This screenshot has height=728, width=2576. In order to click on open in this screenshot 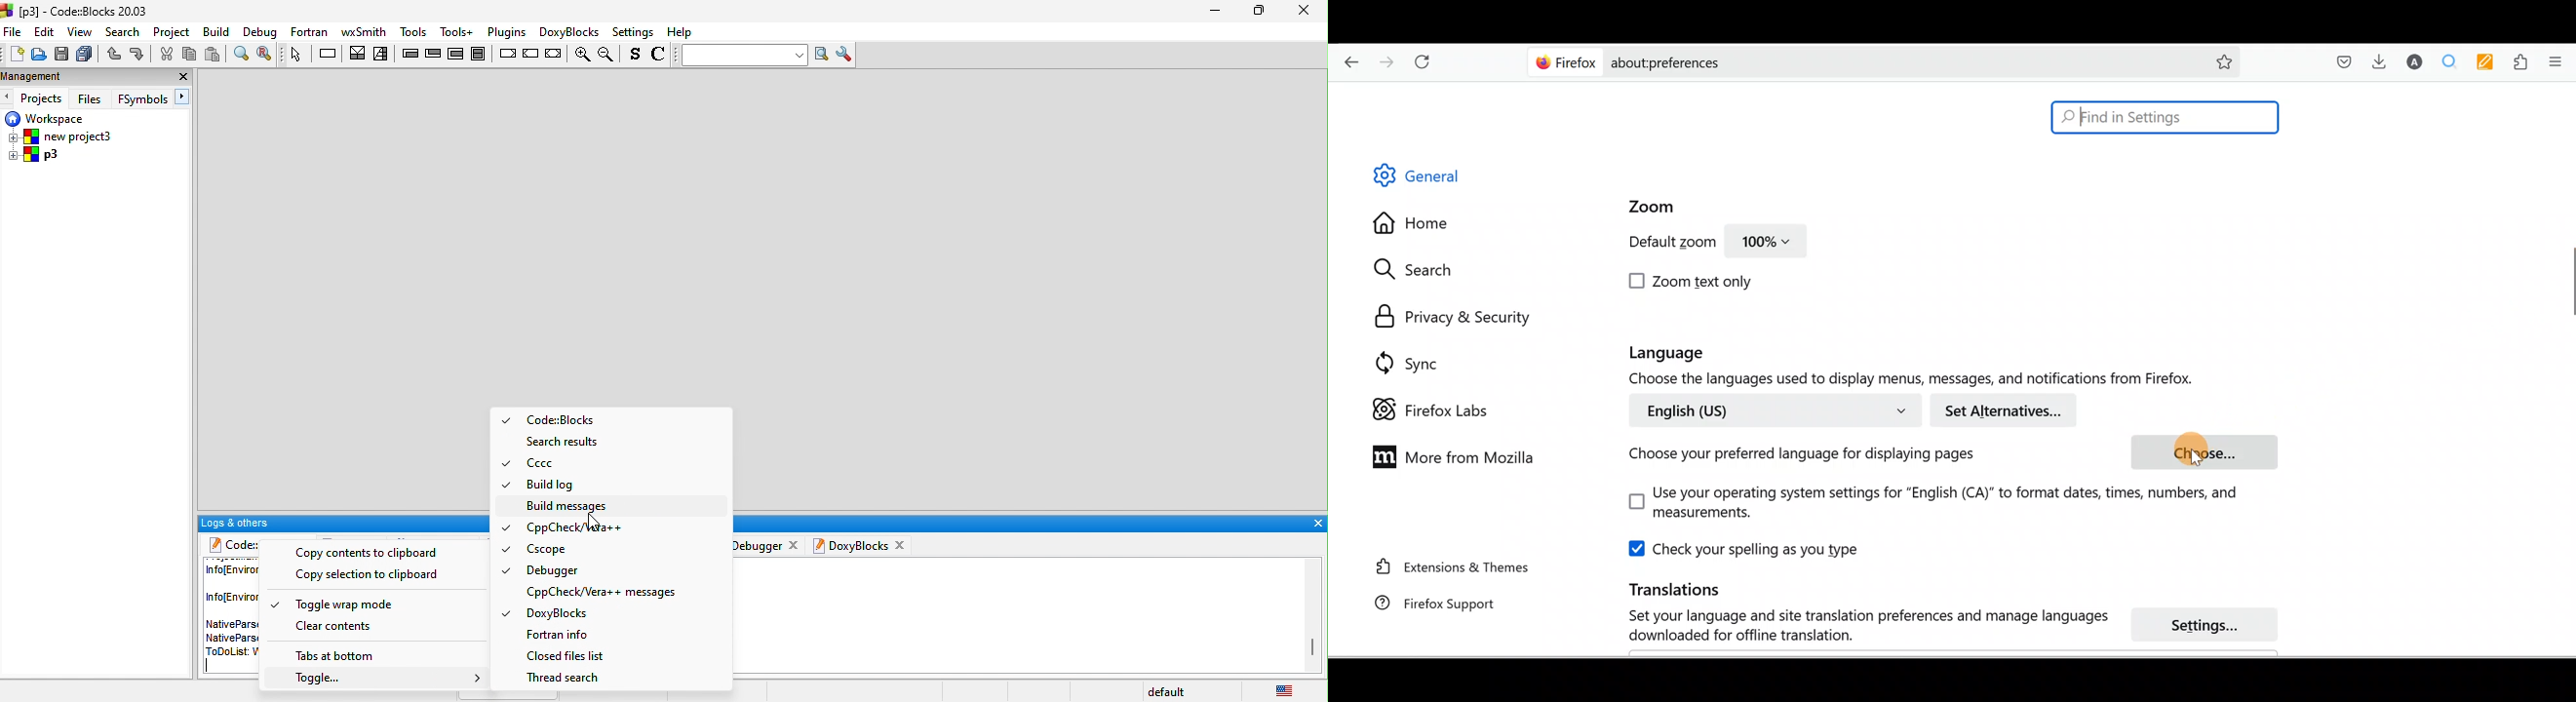, I will do `click(38, 56)`.